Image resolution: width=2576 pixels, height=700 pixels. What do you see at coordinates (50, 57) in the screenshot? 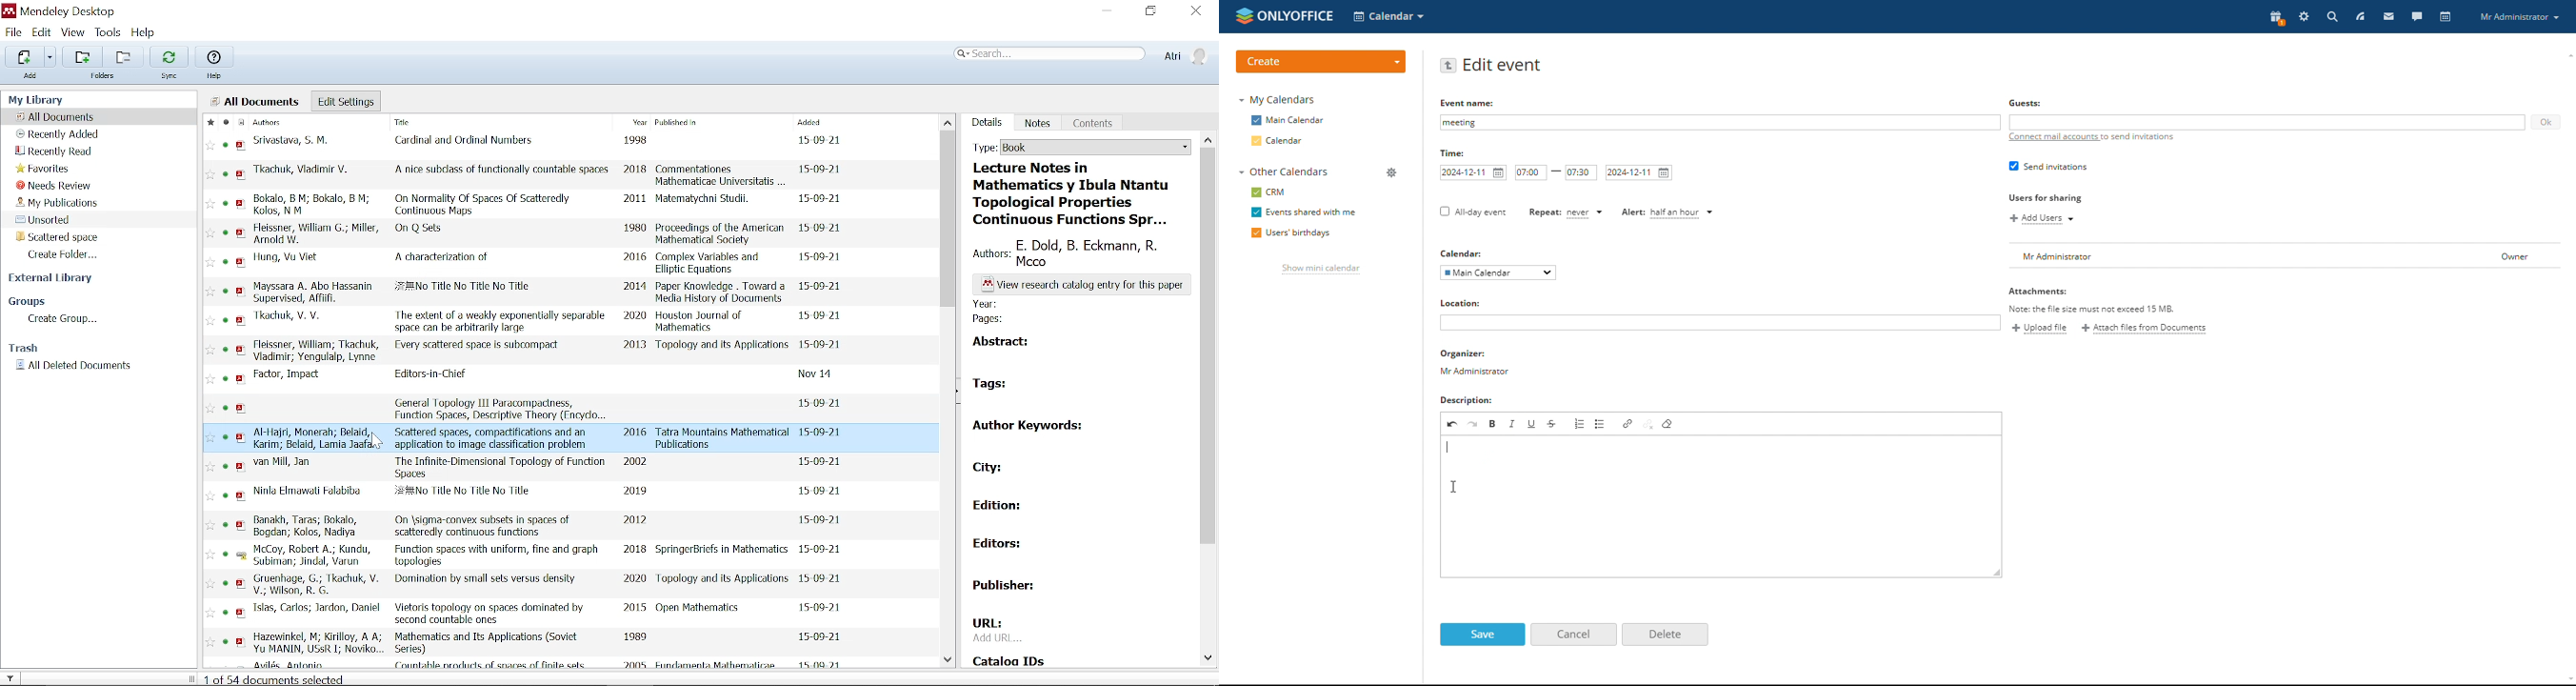
I see `Add files options` at bounding box center [50, 57].